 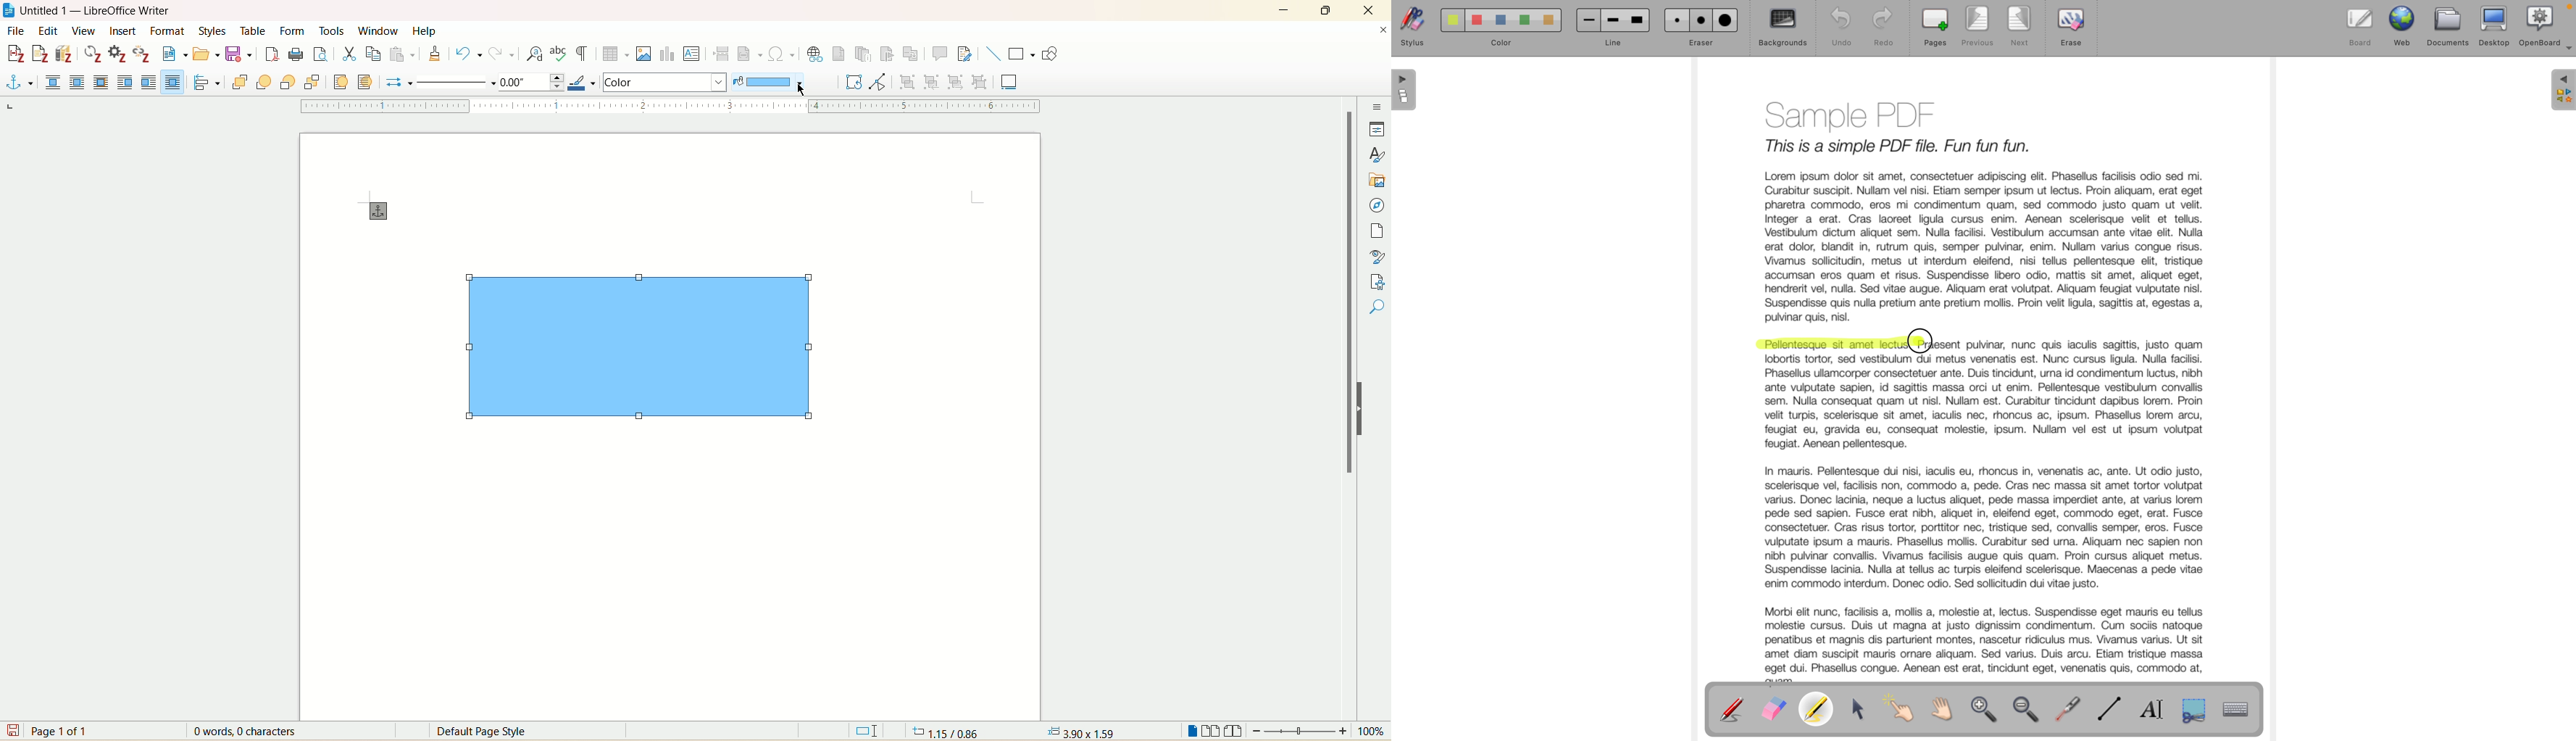 What do you see at coordinates (242, 732) in the screenshot?
I see `words and character` at bounding box center [242, 732].